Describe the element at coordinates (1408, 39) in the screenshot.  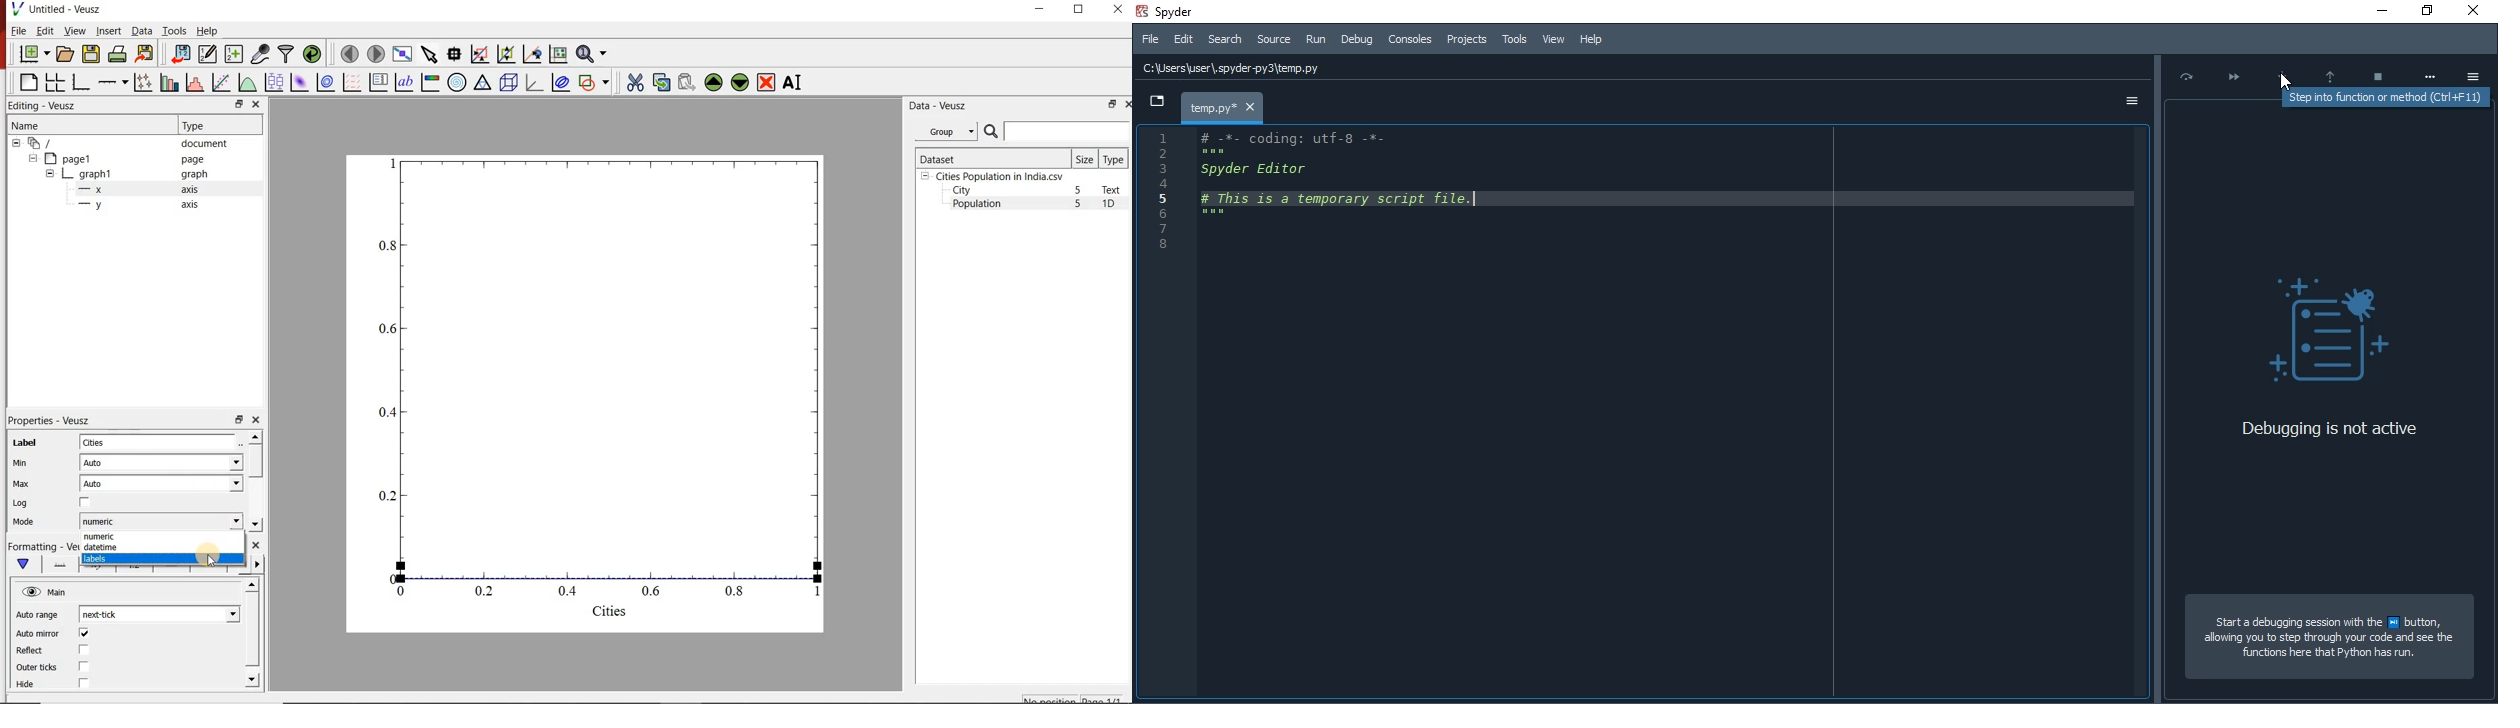
I see `Consoles` at that location.